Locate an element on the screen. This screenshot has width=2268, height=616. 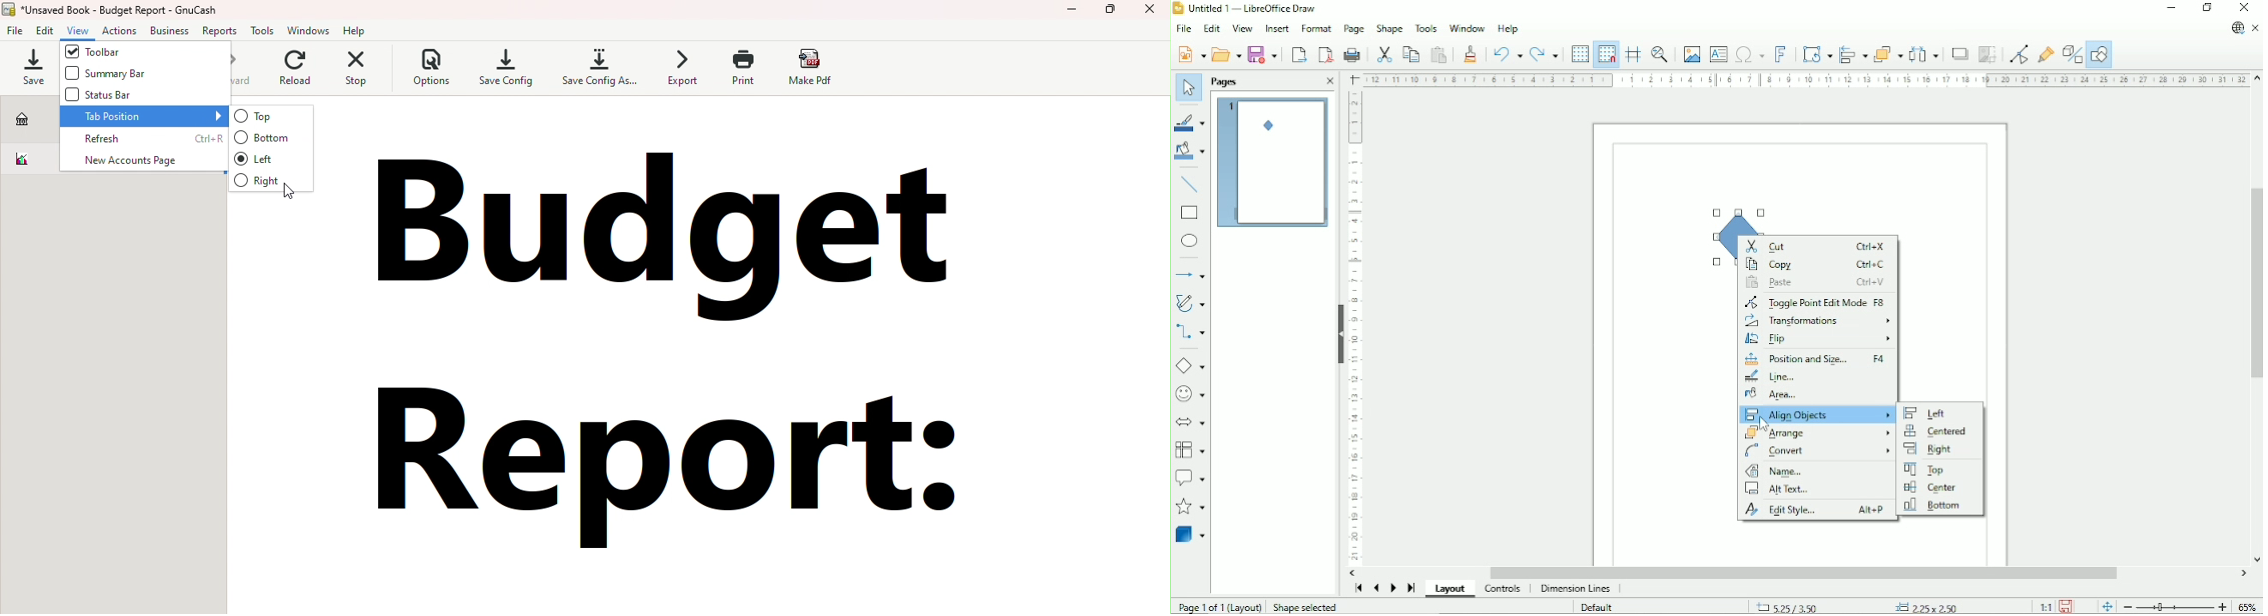
Update available is located at coordinates (2236, 28).